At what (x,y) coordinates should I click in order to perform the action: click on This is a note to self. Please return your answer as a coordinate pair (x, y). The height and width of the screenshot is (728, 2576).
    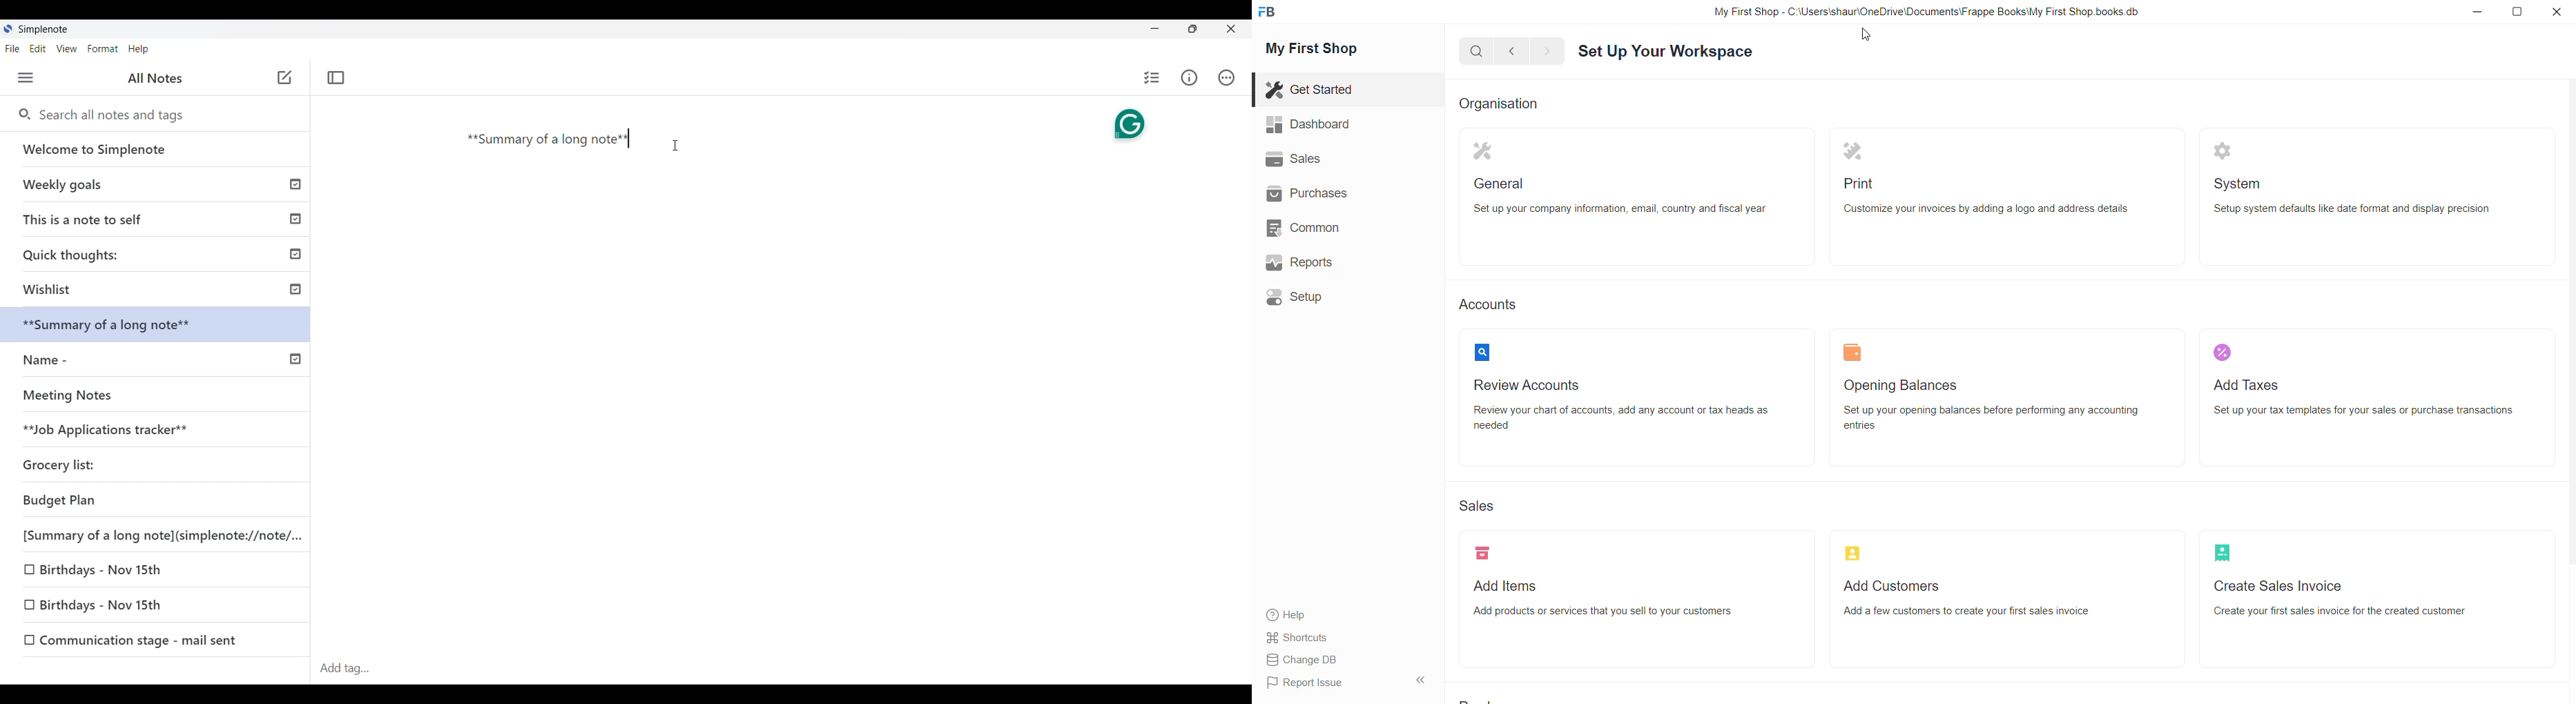
    Looking at the image, I should click on (158, 216).